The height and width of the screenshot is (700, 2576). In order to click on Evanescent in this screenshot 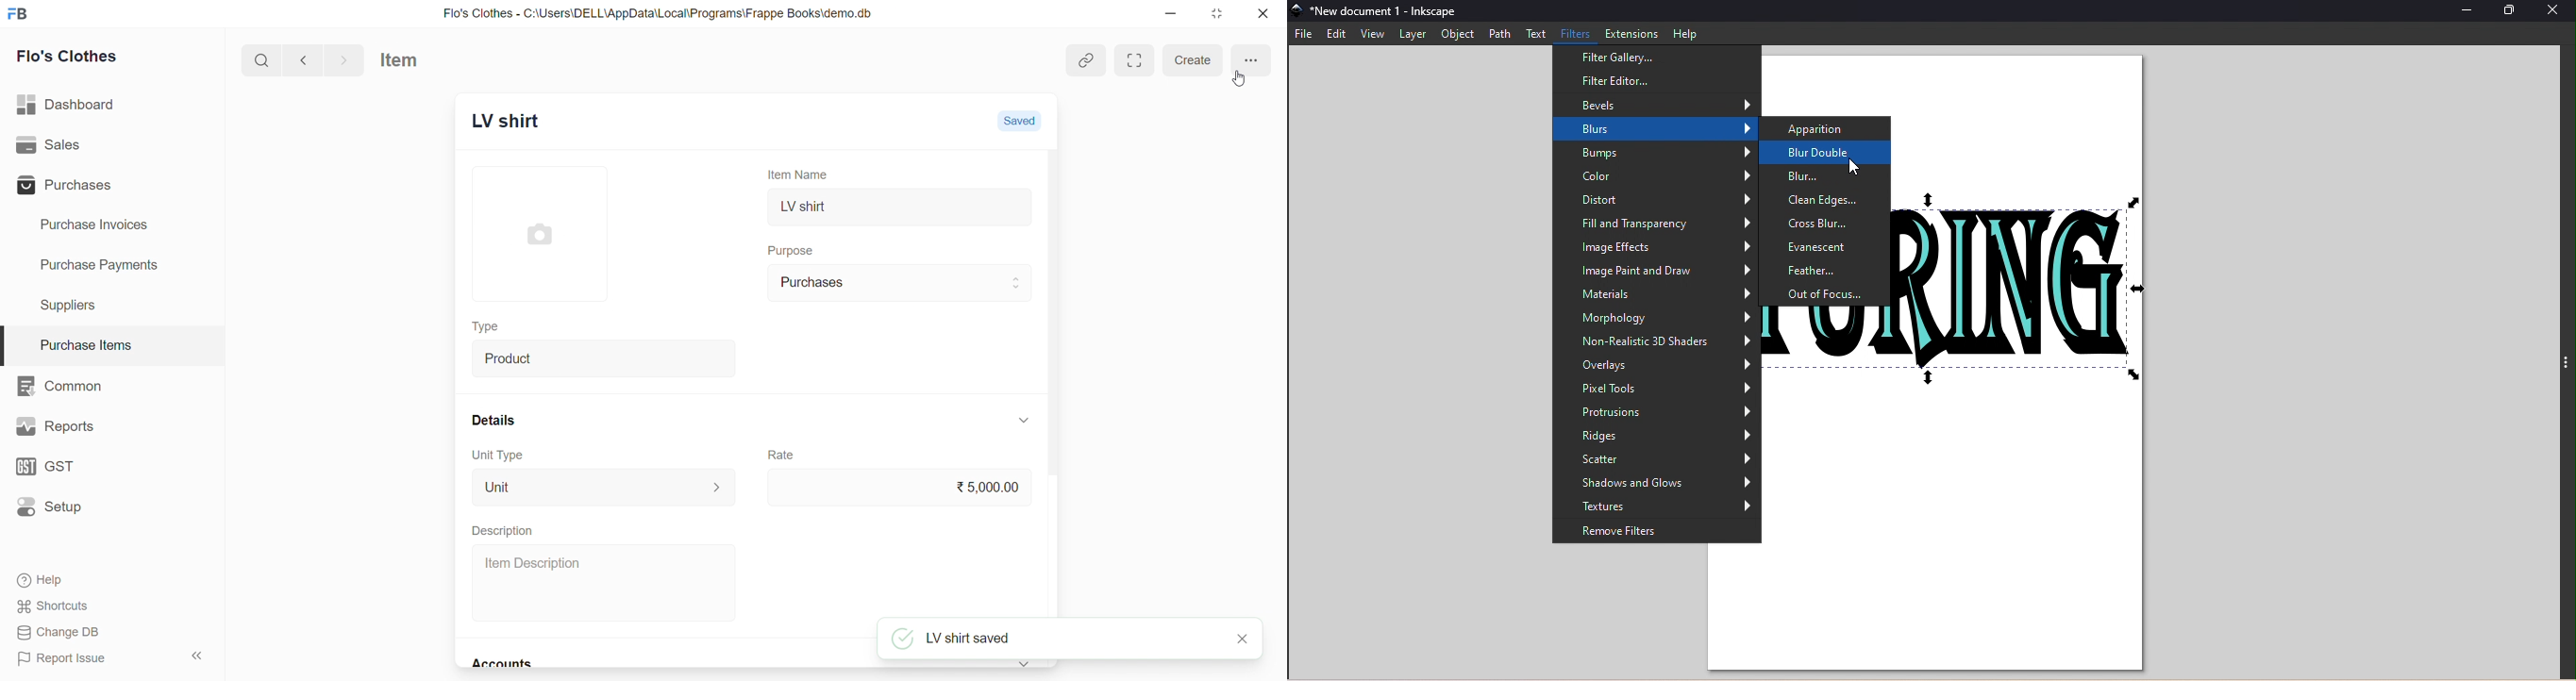, I will do `click(1827, 246)`.